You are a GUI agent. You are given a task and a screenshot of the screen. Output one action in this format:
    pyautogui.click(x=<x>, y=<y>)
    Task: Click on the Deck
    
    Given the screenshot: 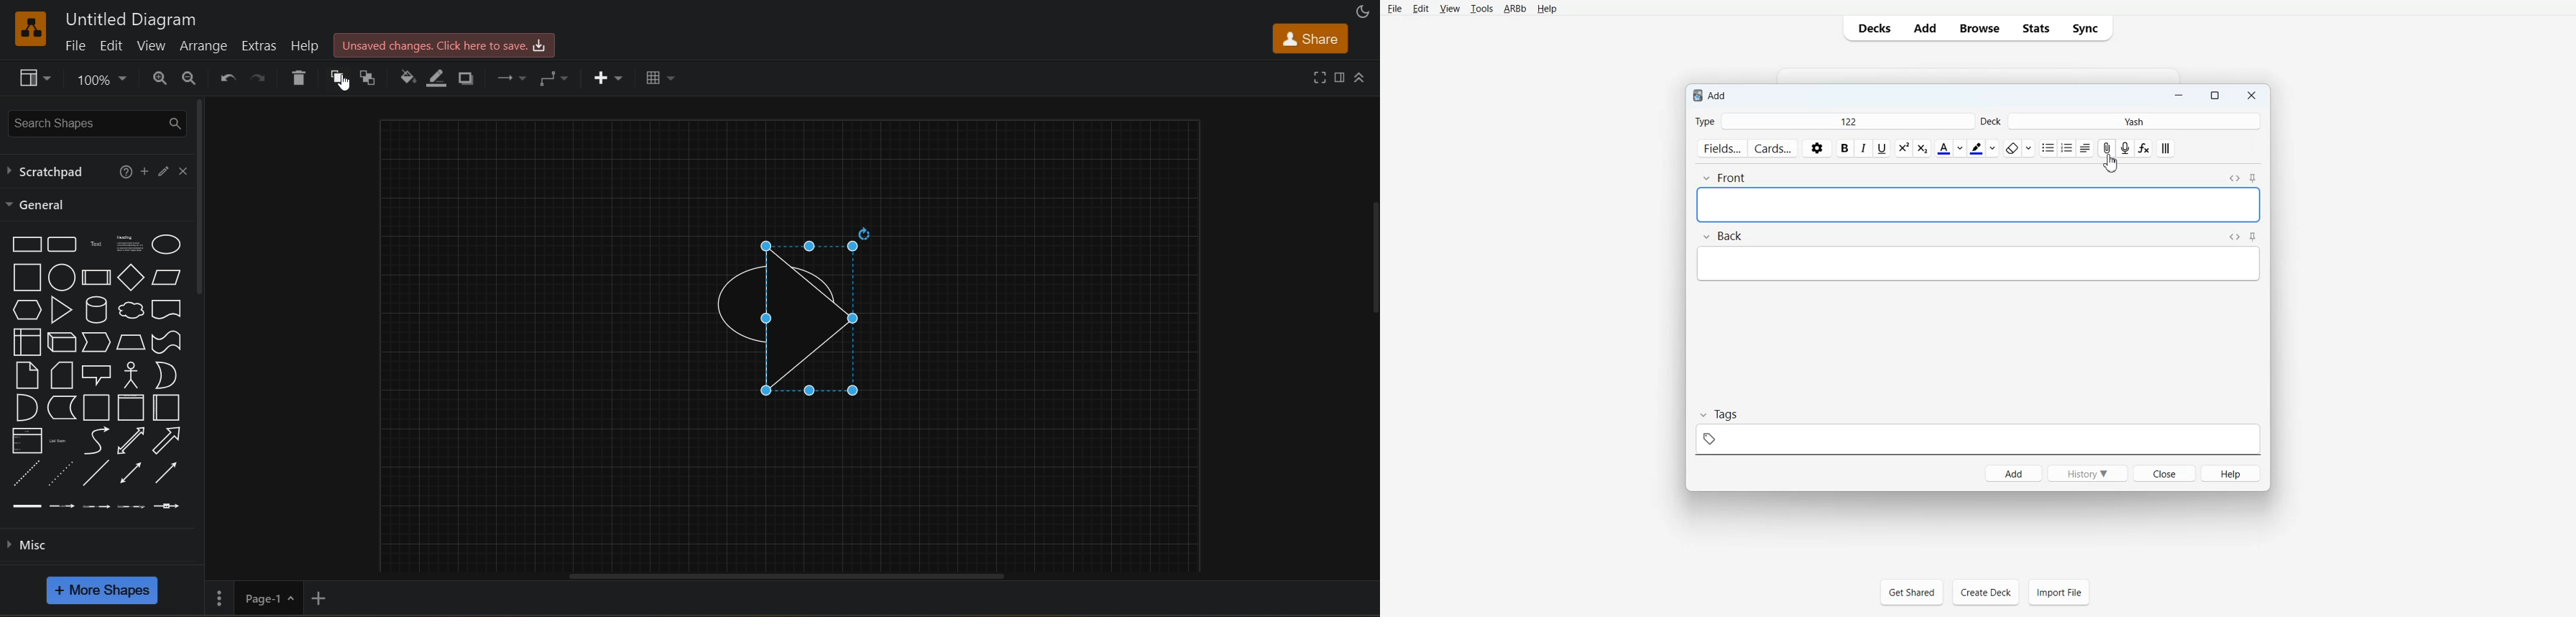 What is the action you would take?
    pyautogui.click(x=2120, y=122)
    